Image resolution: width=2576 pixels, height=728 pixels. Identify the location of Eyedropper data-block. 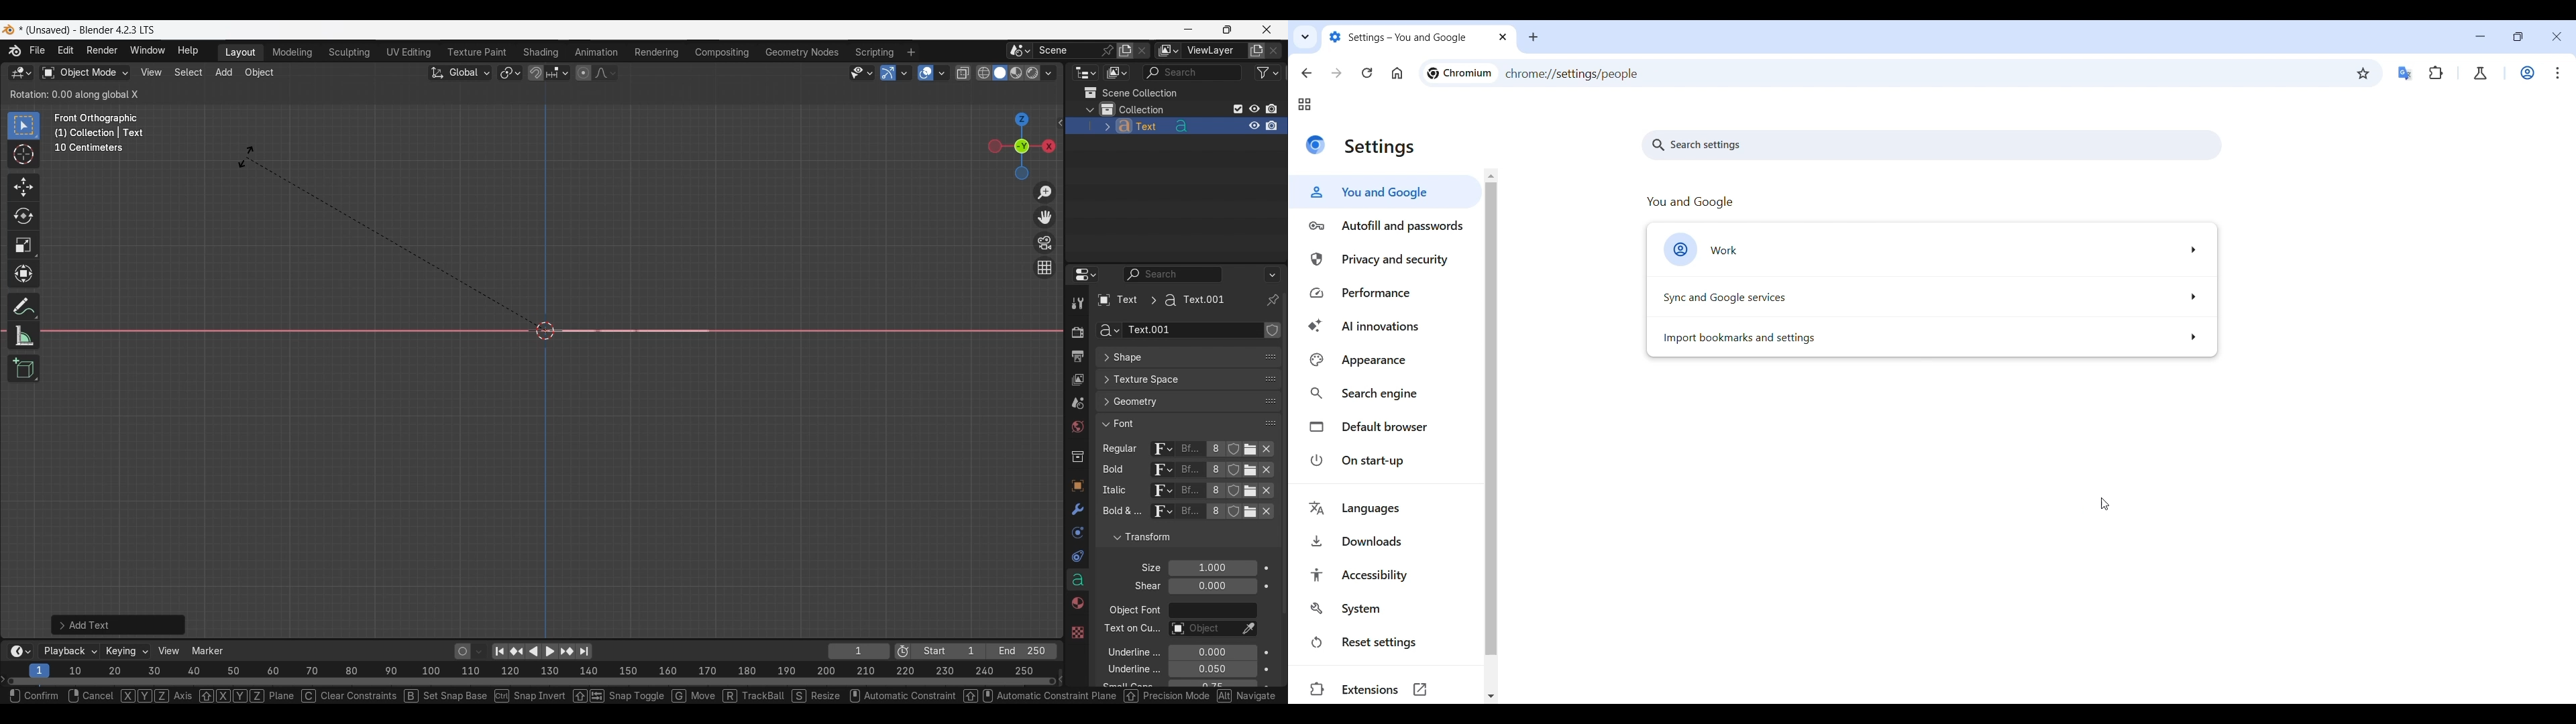
(1248, 629).